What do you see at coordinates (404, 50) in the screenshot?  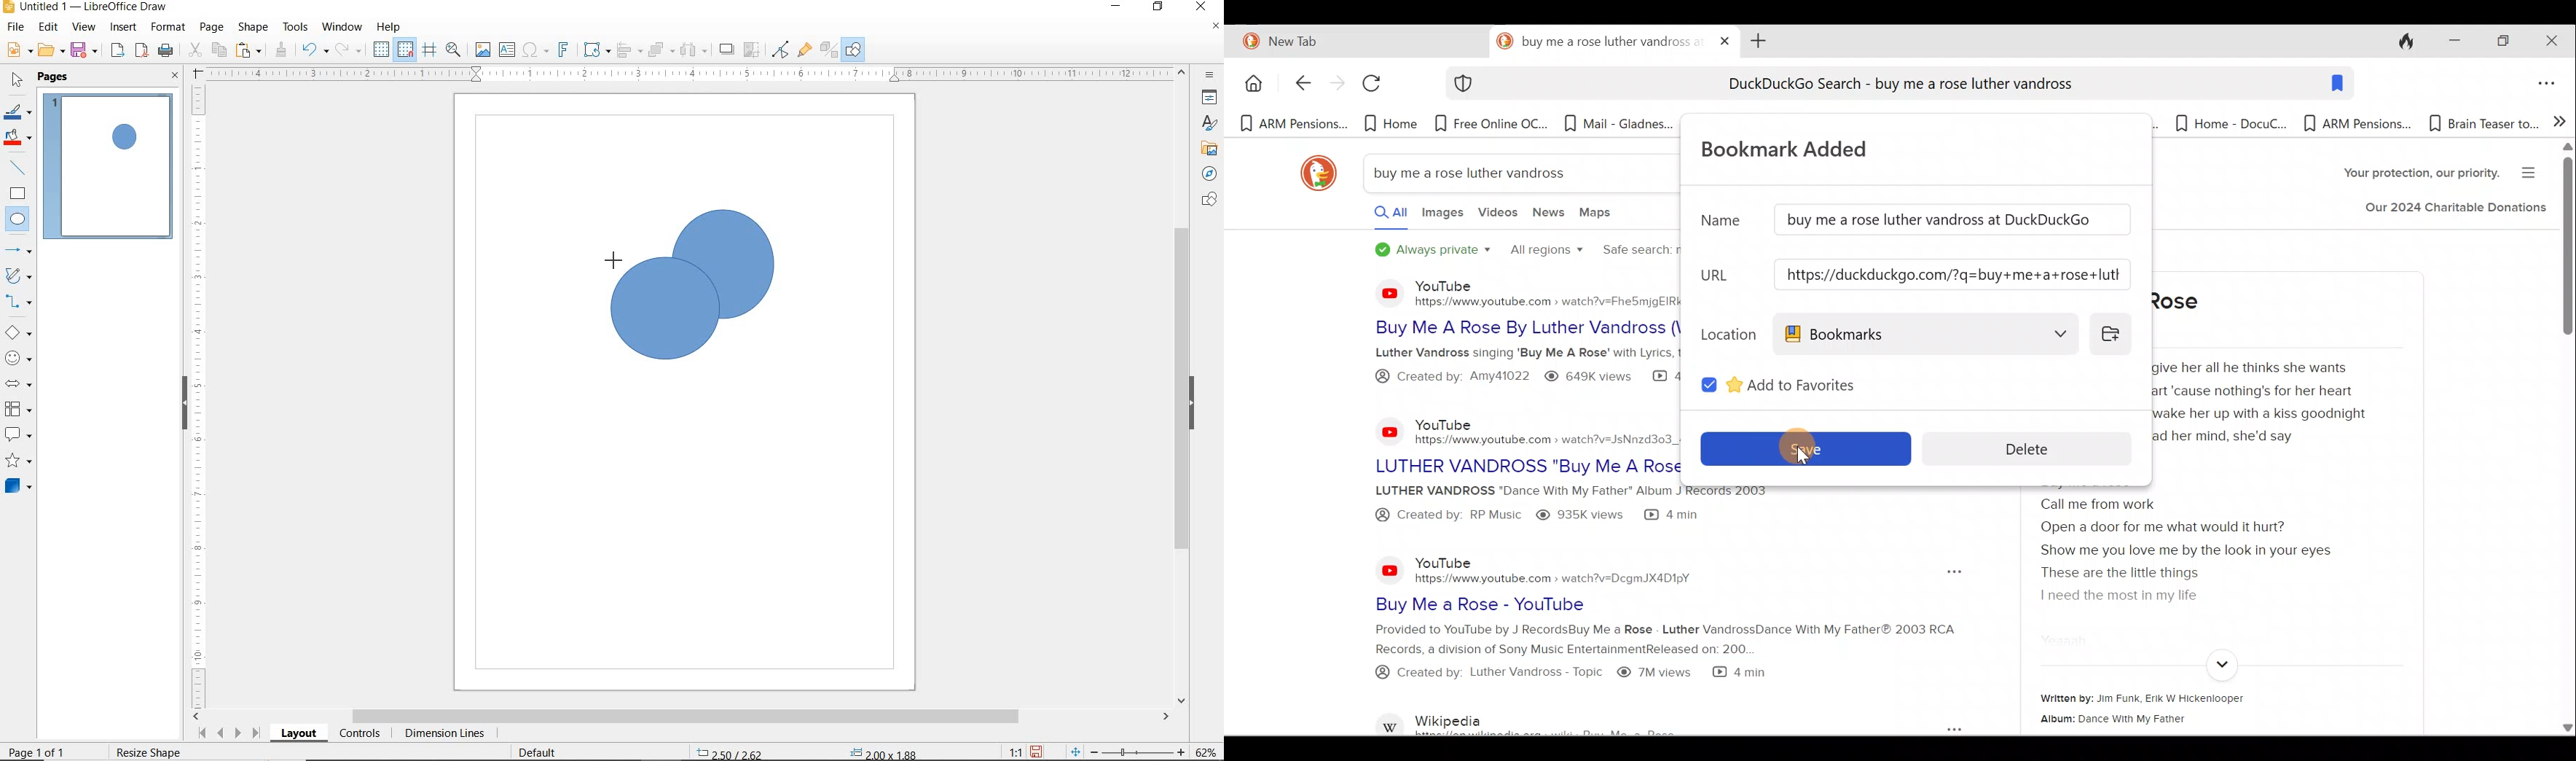 I see `SNAP TO GRID` at bounding box center [404, 50].